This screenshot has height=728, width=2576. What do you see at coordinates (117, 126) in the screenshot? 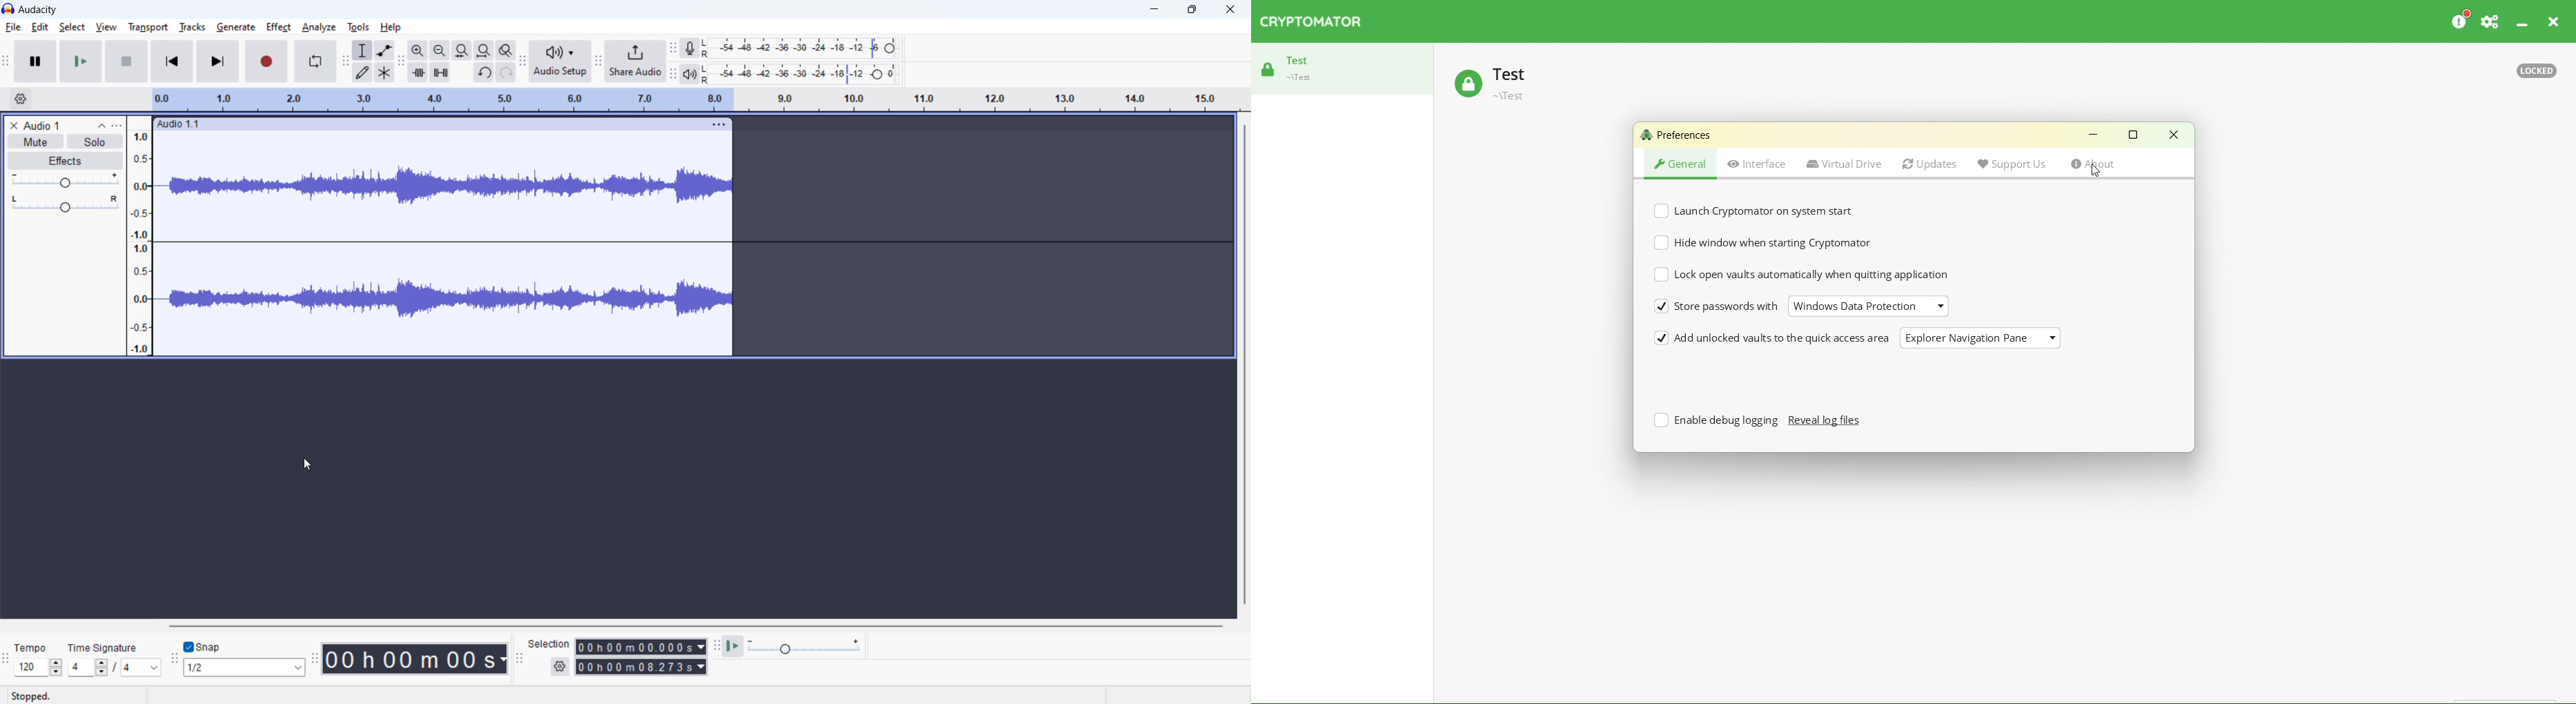
I see `track control panel menu` at bounding box center [117, 126].